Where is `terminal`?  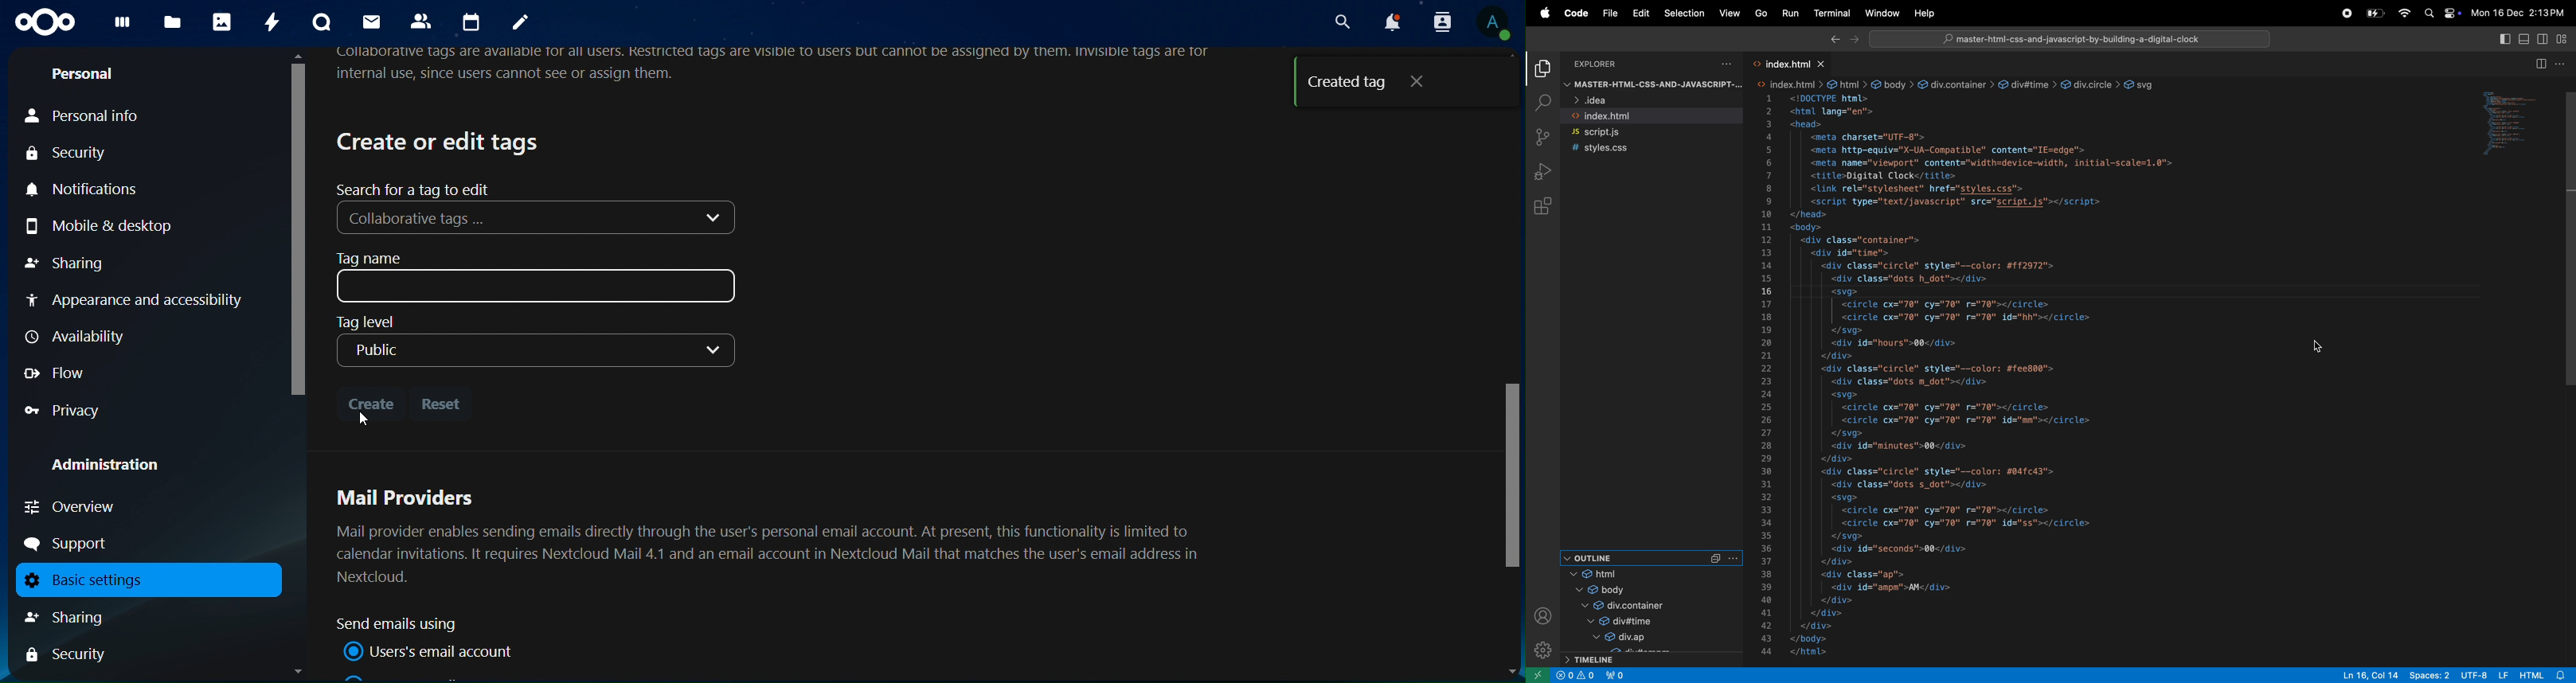
terminal is located at coordinates (1832, 16).